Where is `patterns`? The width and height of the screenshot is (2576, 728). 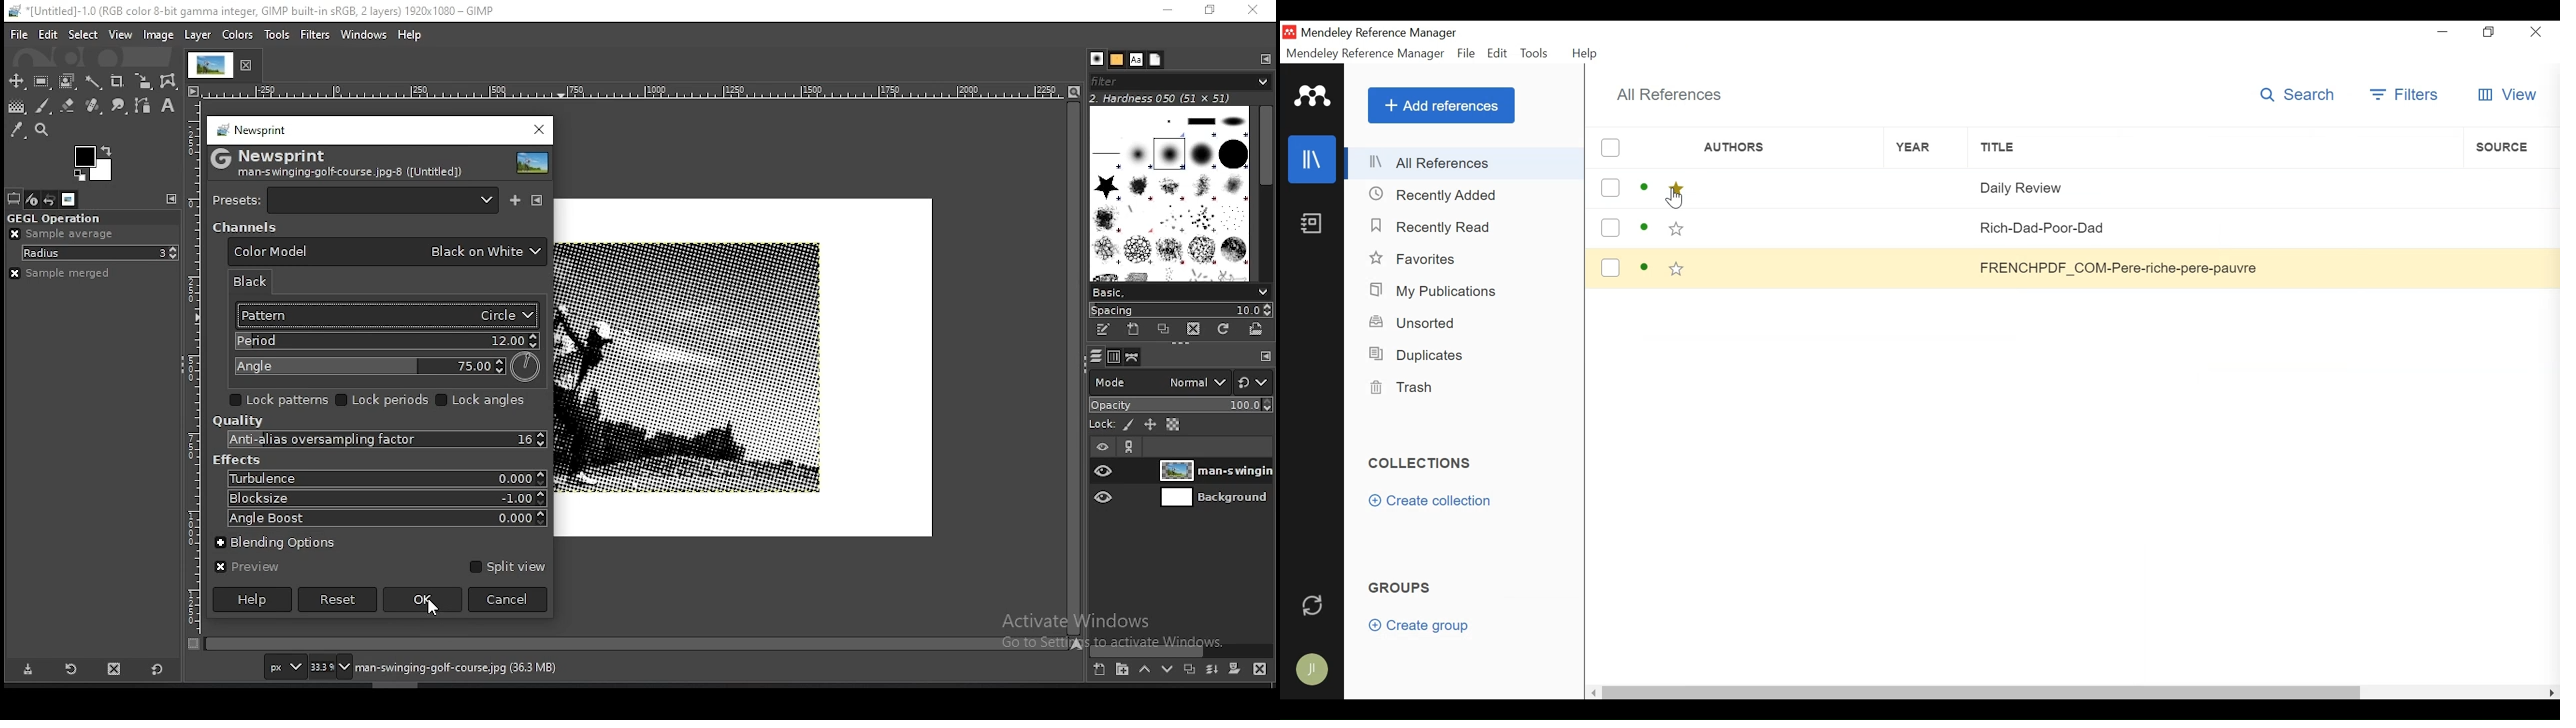 patterns is located at coordinates (1117, 59).